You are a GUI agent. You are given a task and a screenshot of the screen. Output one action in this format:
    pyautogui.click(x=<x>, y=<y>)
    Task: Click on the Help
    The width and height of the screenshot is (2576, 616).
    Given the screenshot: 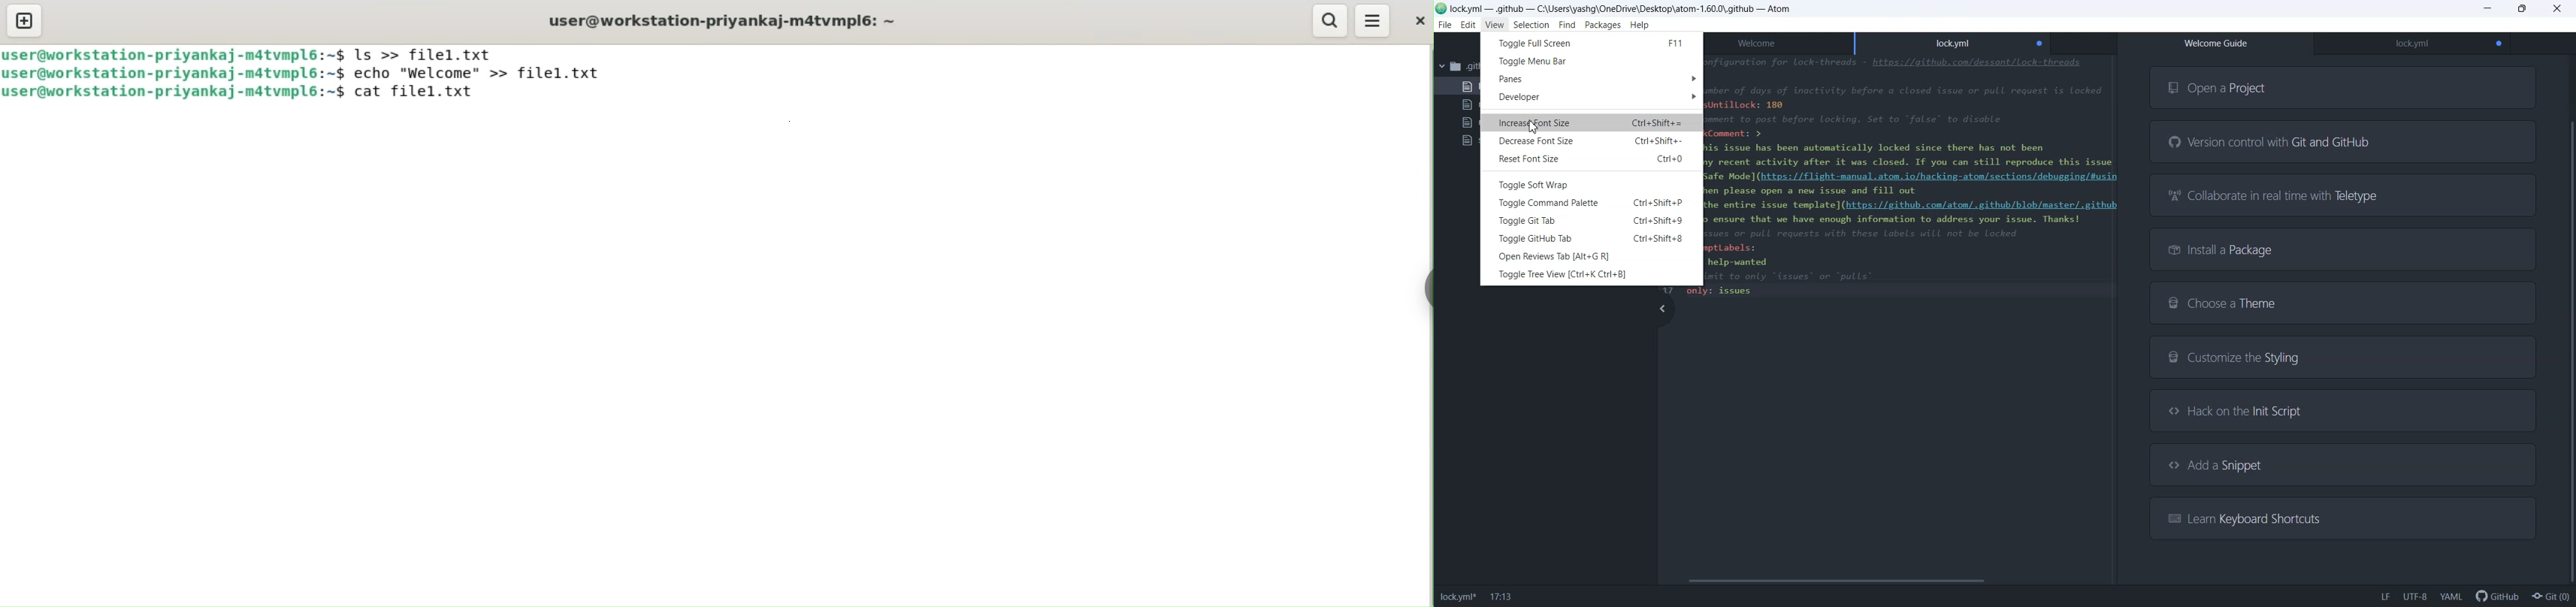 What is the action you would take?
    pyautogui.click(x=1639, y=26)
    